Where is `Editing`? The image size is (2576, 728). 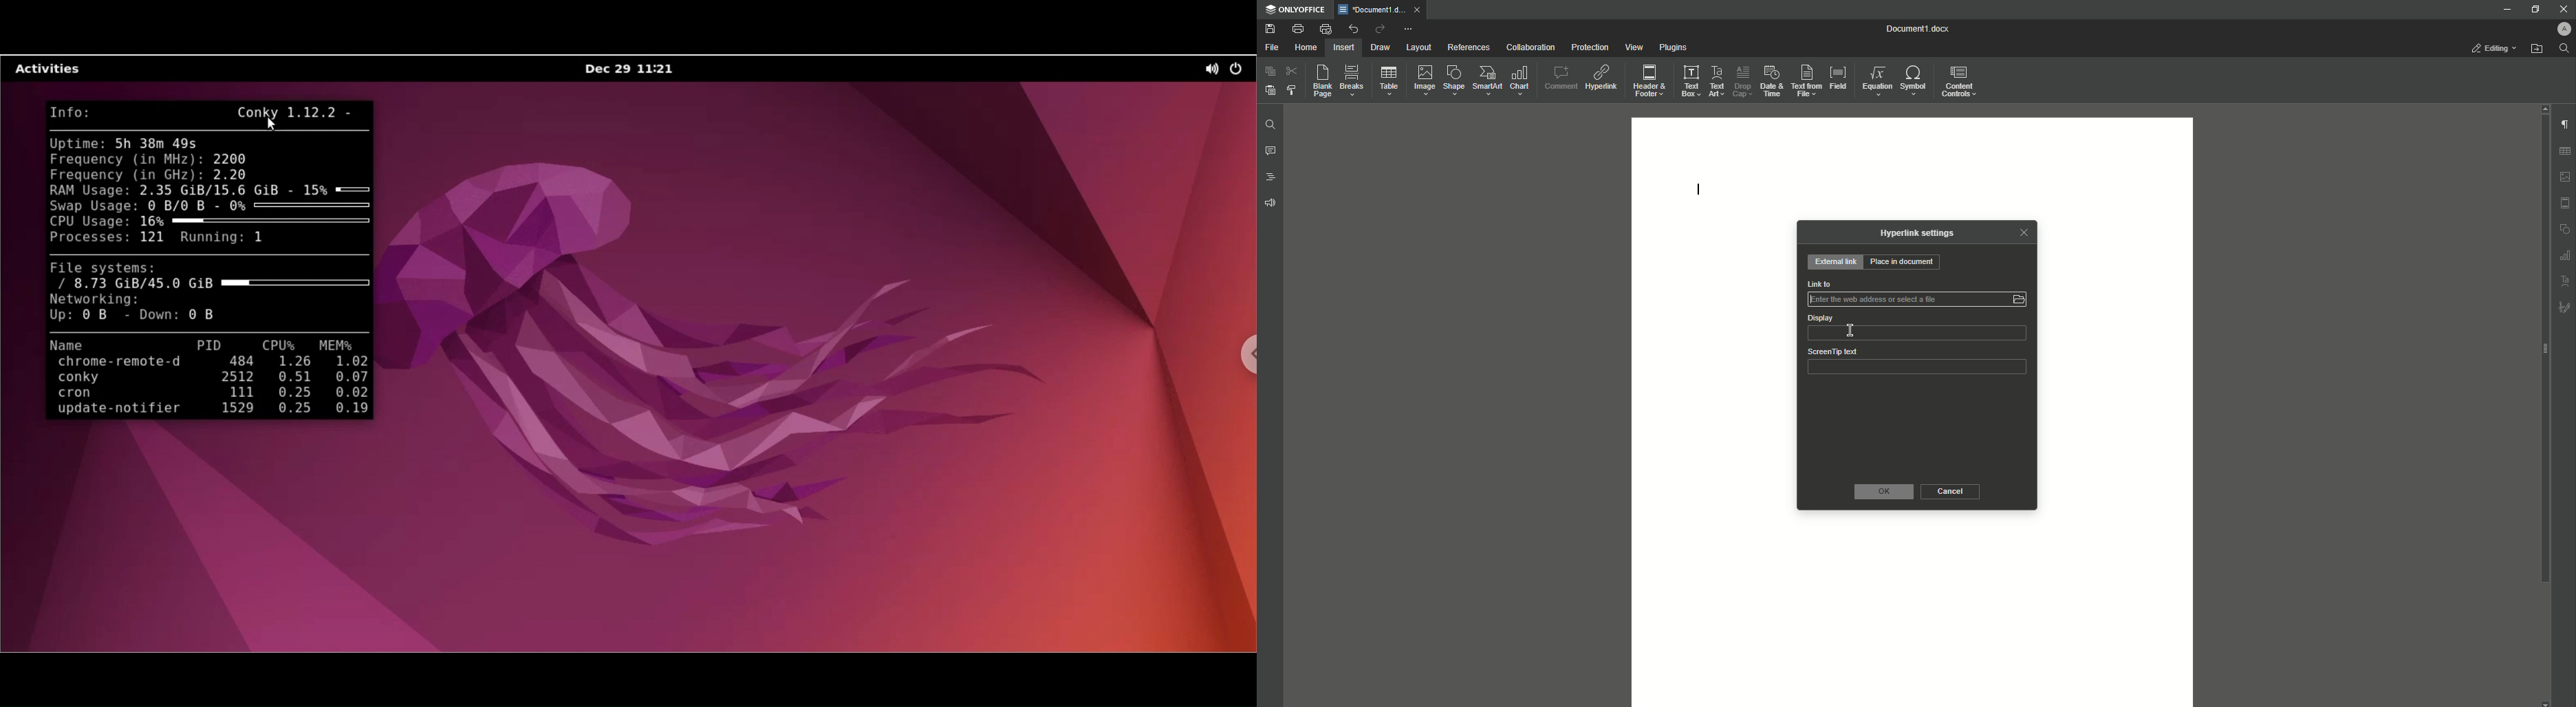
Editing is located at coordinates (2489, 47).